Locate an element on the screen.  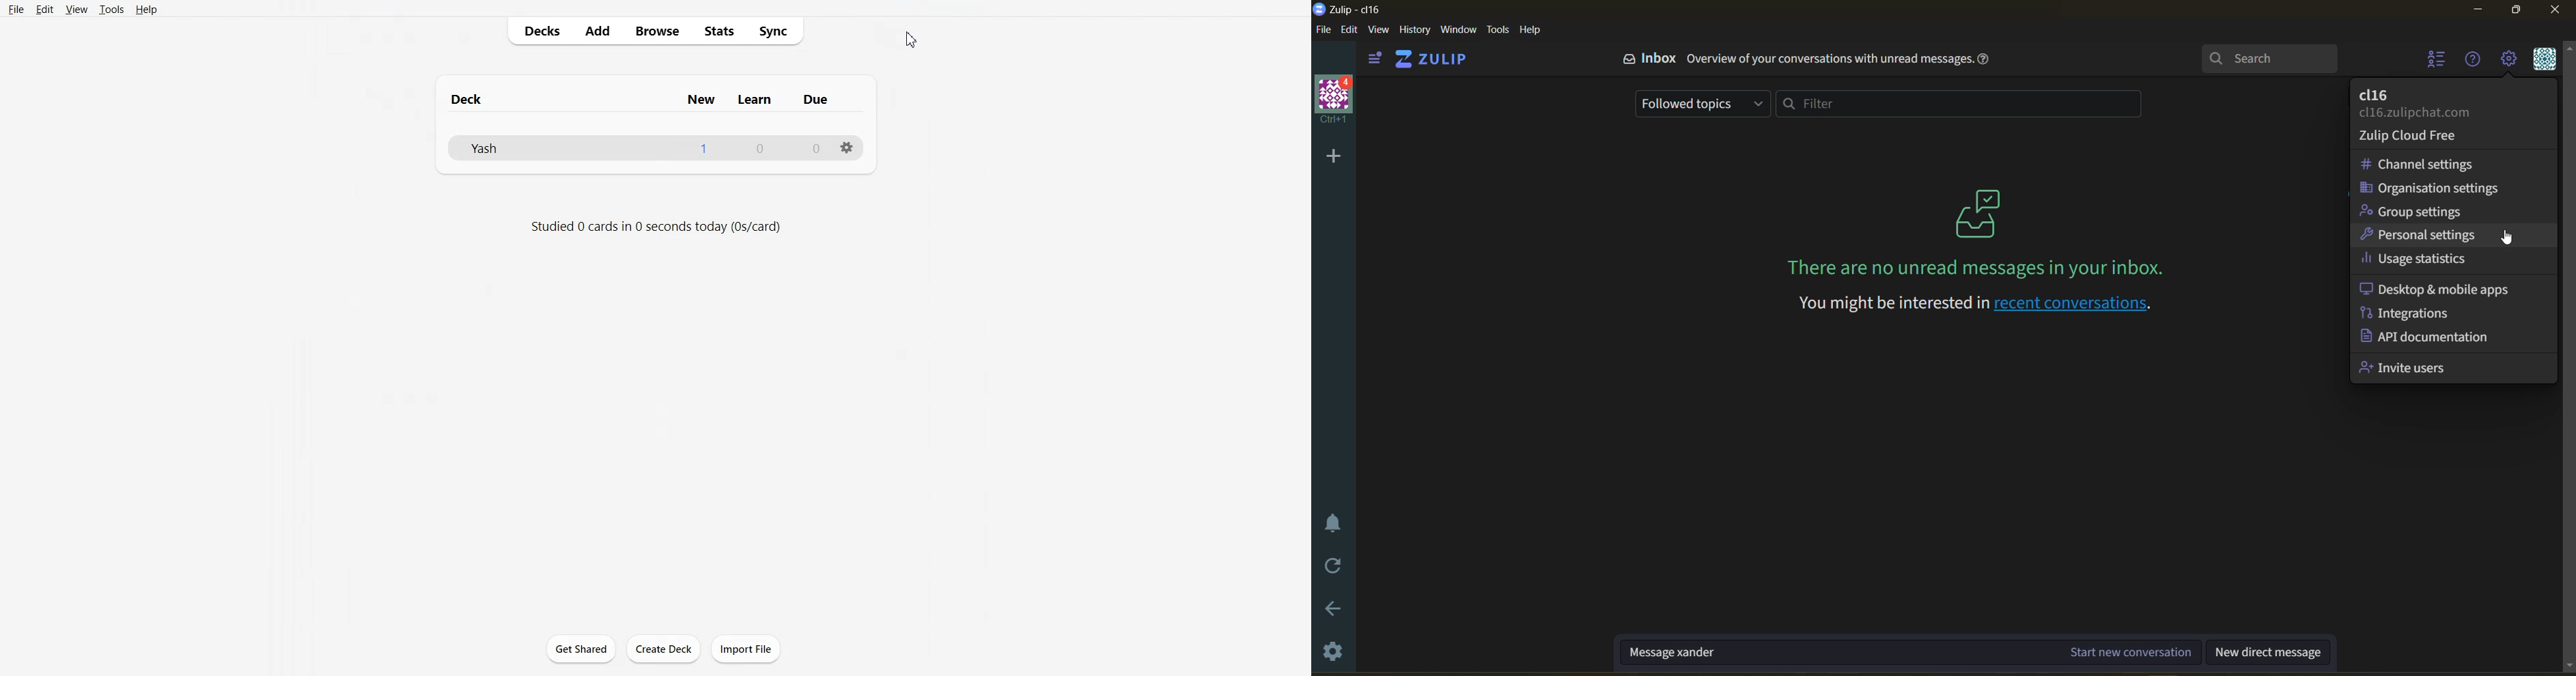
Edit is located at coordinates (44, 9).